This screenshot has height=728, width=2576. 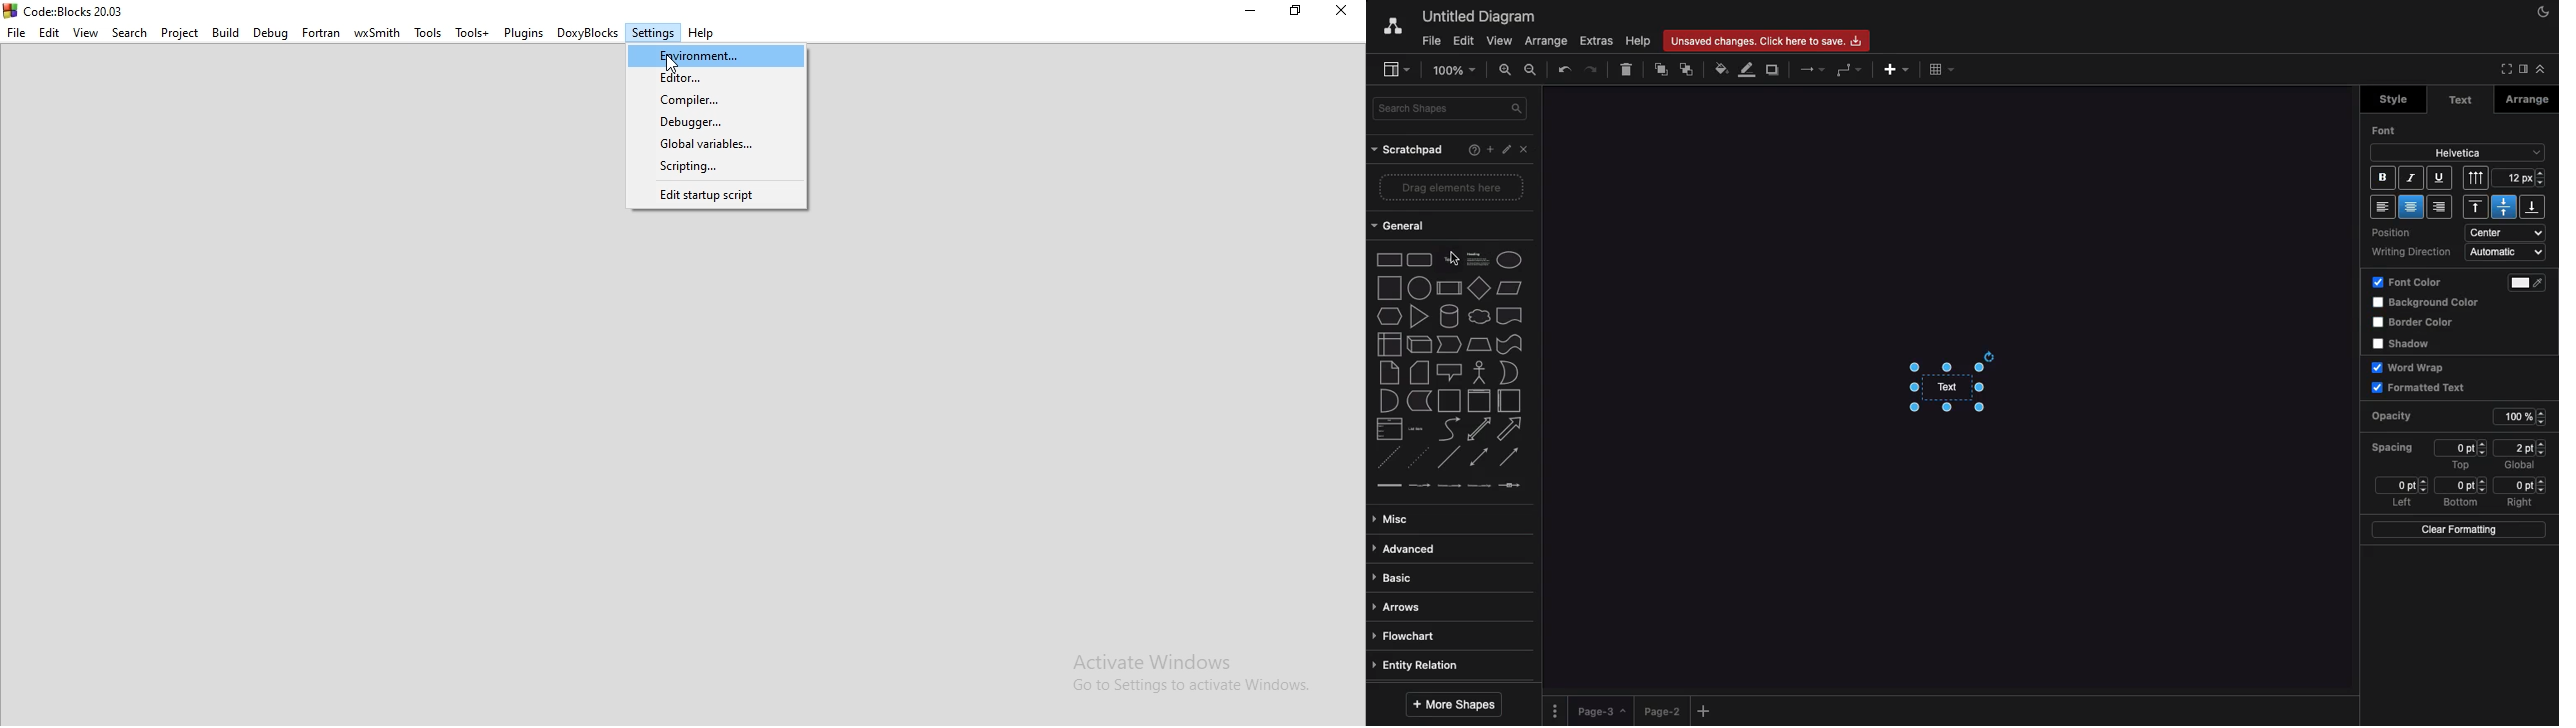 I want to click on Clear formatting, so click(x=2457, y=529).